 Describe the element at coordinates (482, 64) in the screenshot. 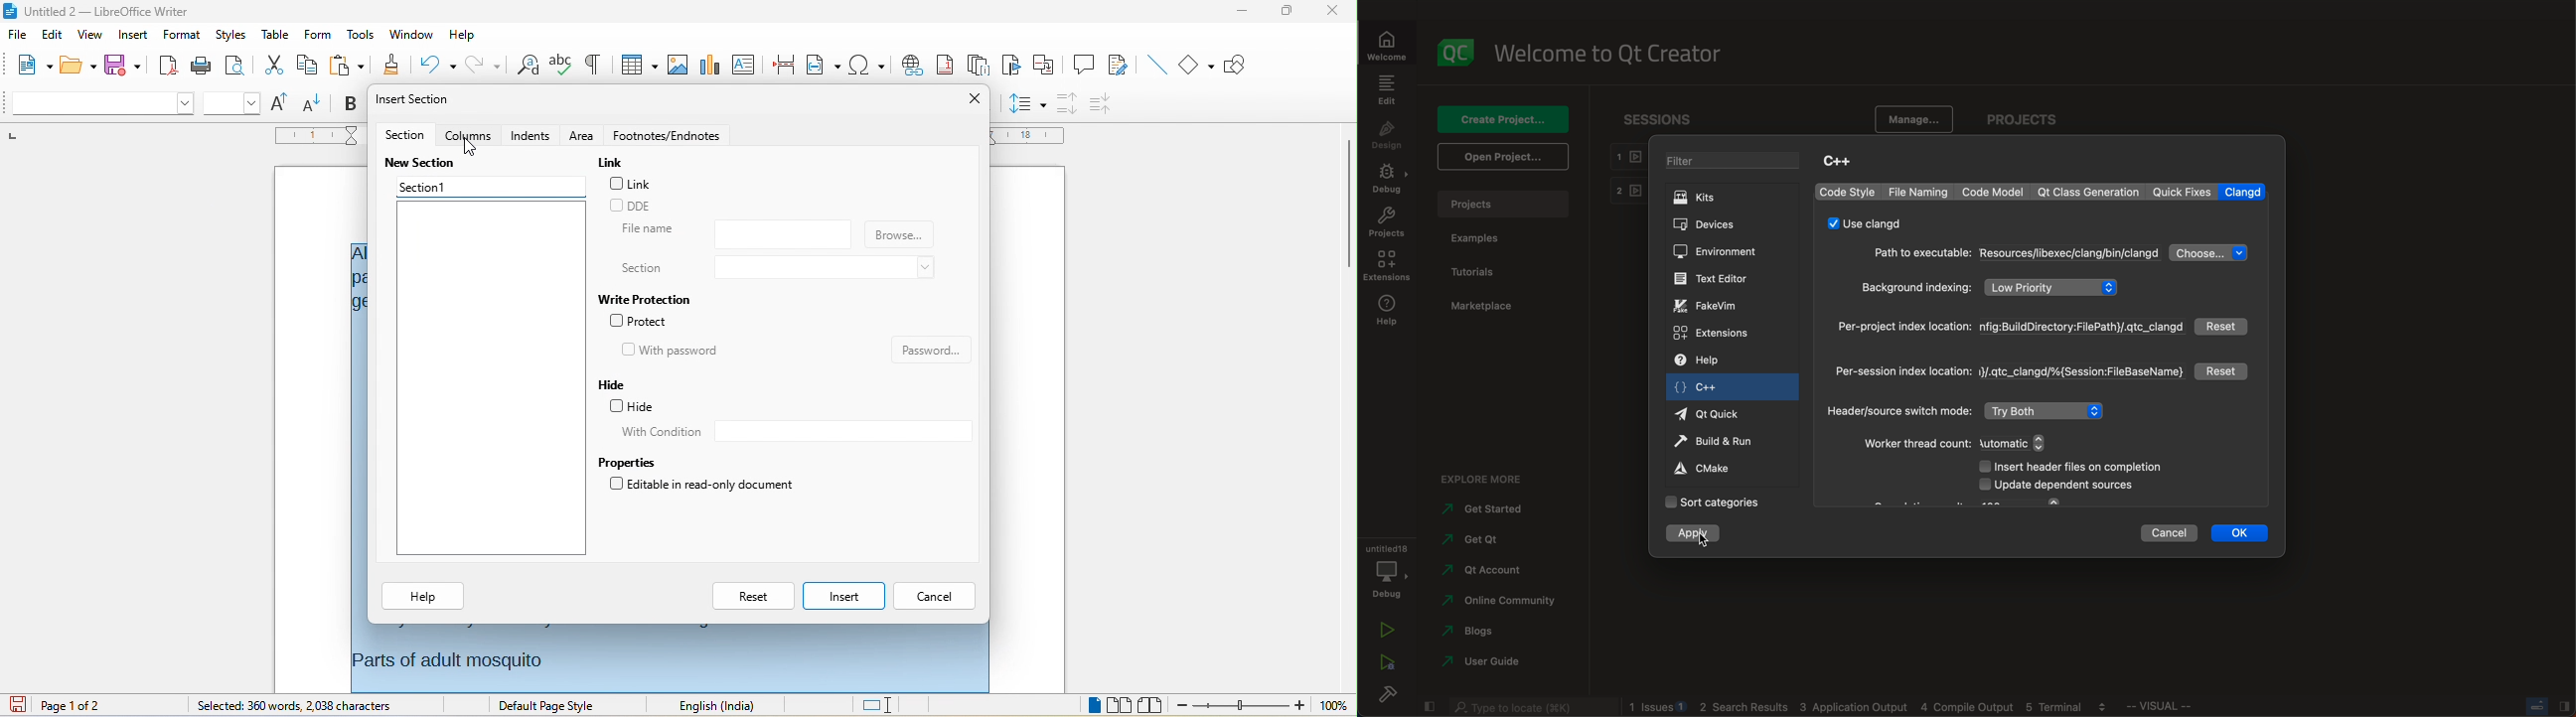

I see `redo` at that location.